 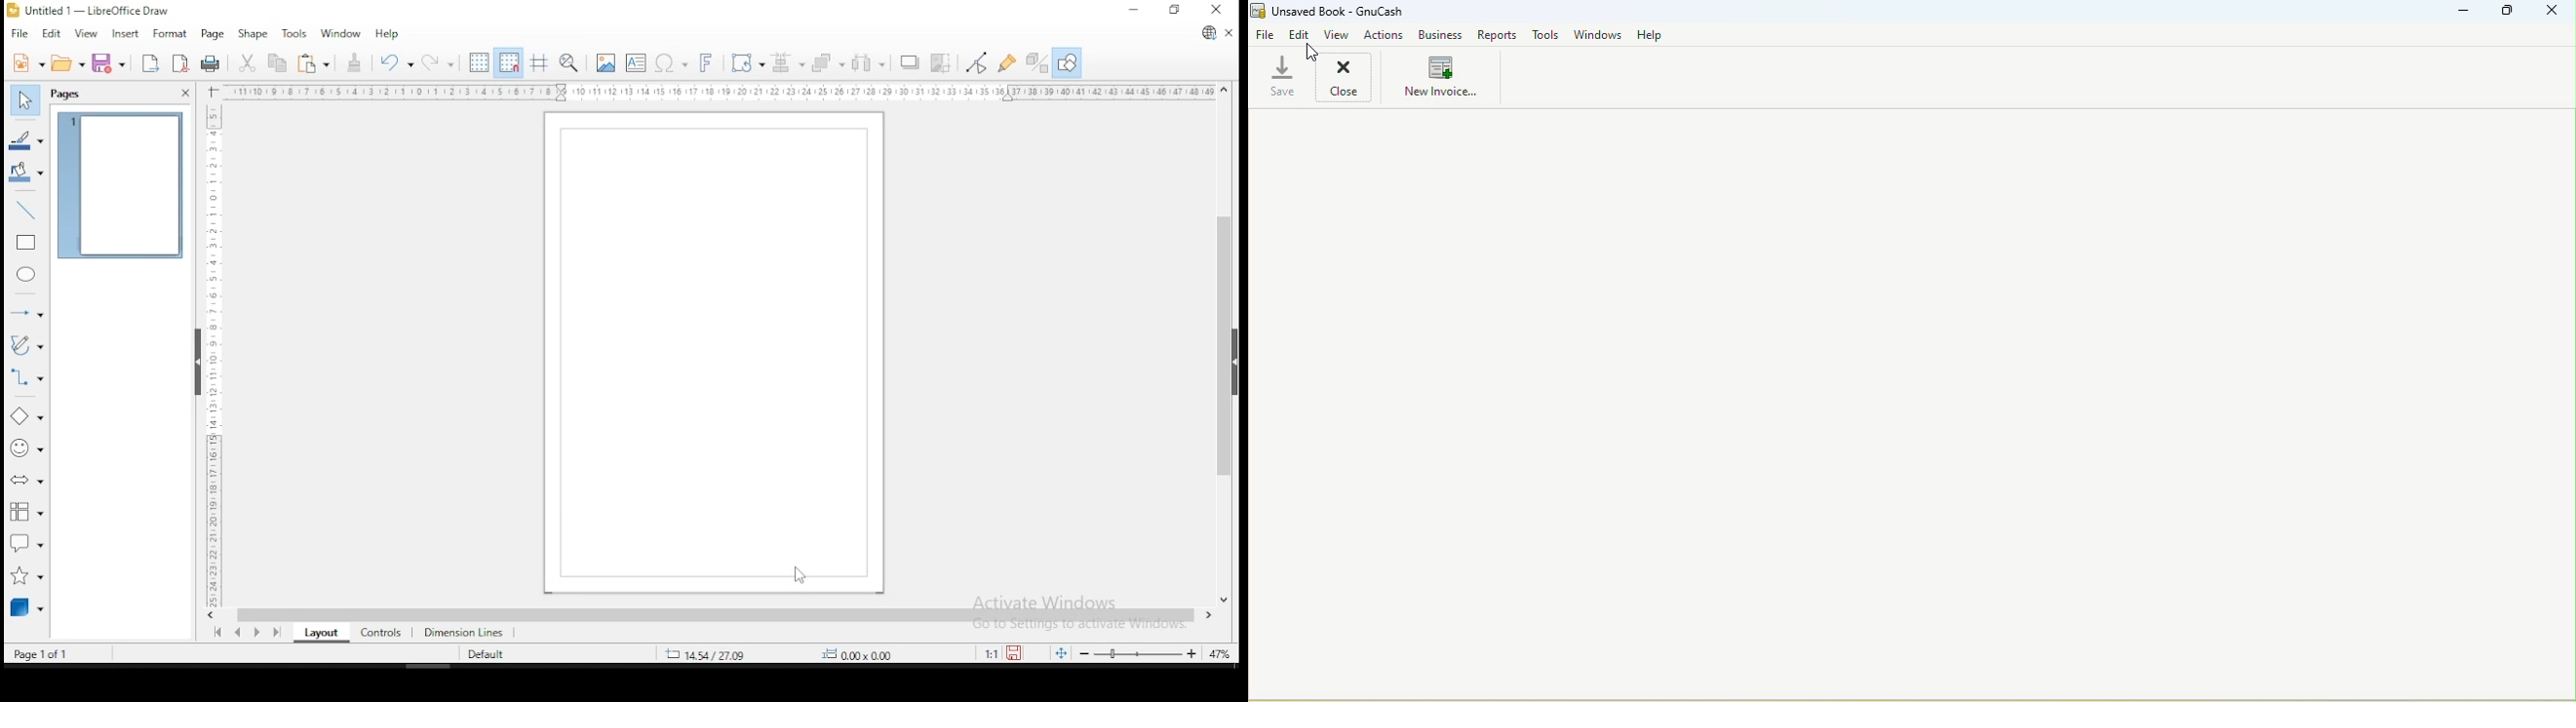 I want to click on line color, so click(x=25, y=138).